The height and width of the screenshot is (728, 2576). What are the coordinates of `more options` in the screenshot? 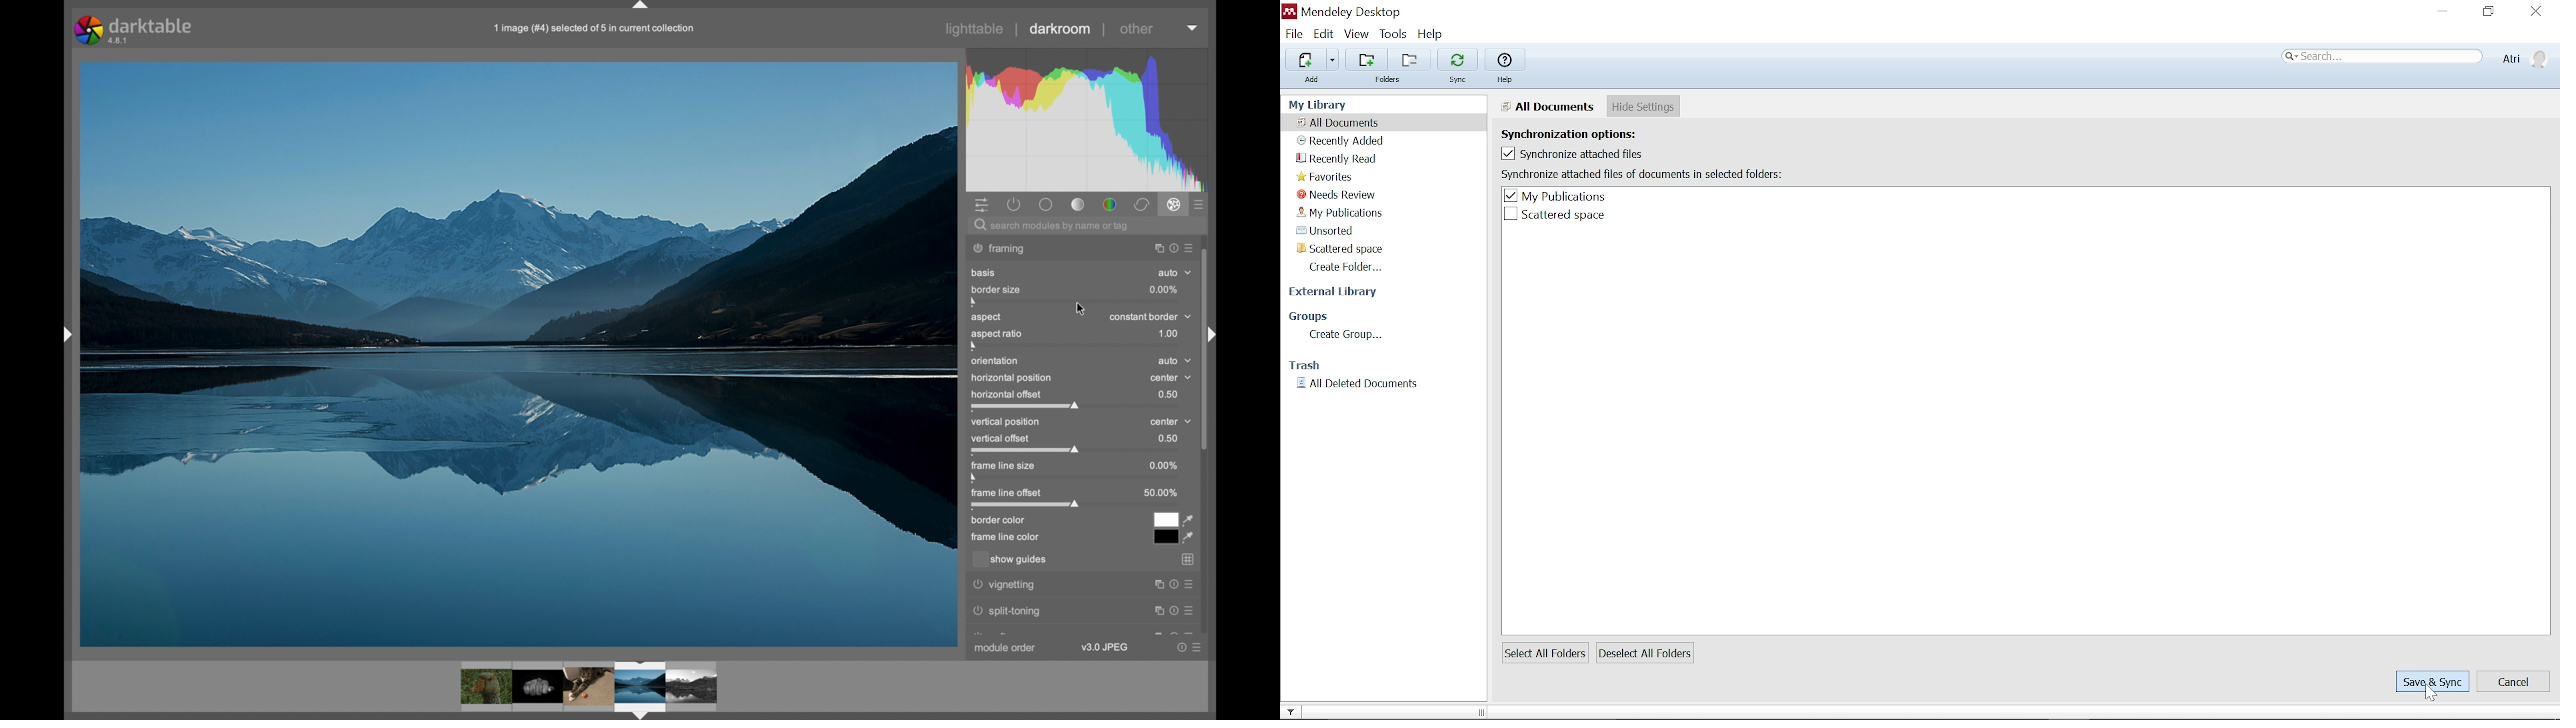 It's located at (1171, 609).